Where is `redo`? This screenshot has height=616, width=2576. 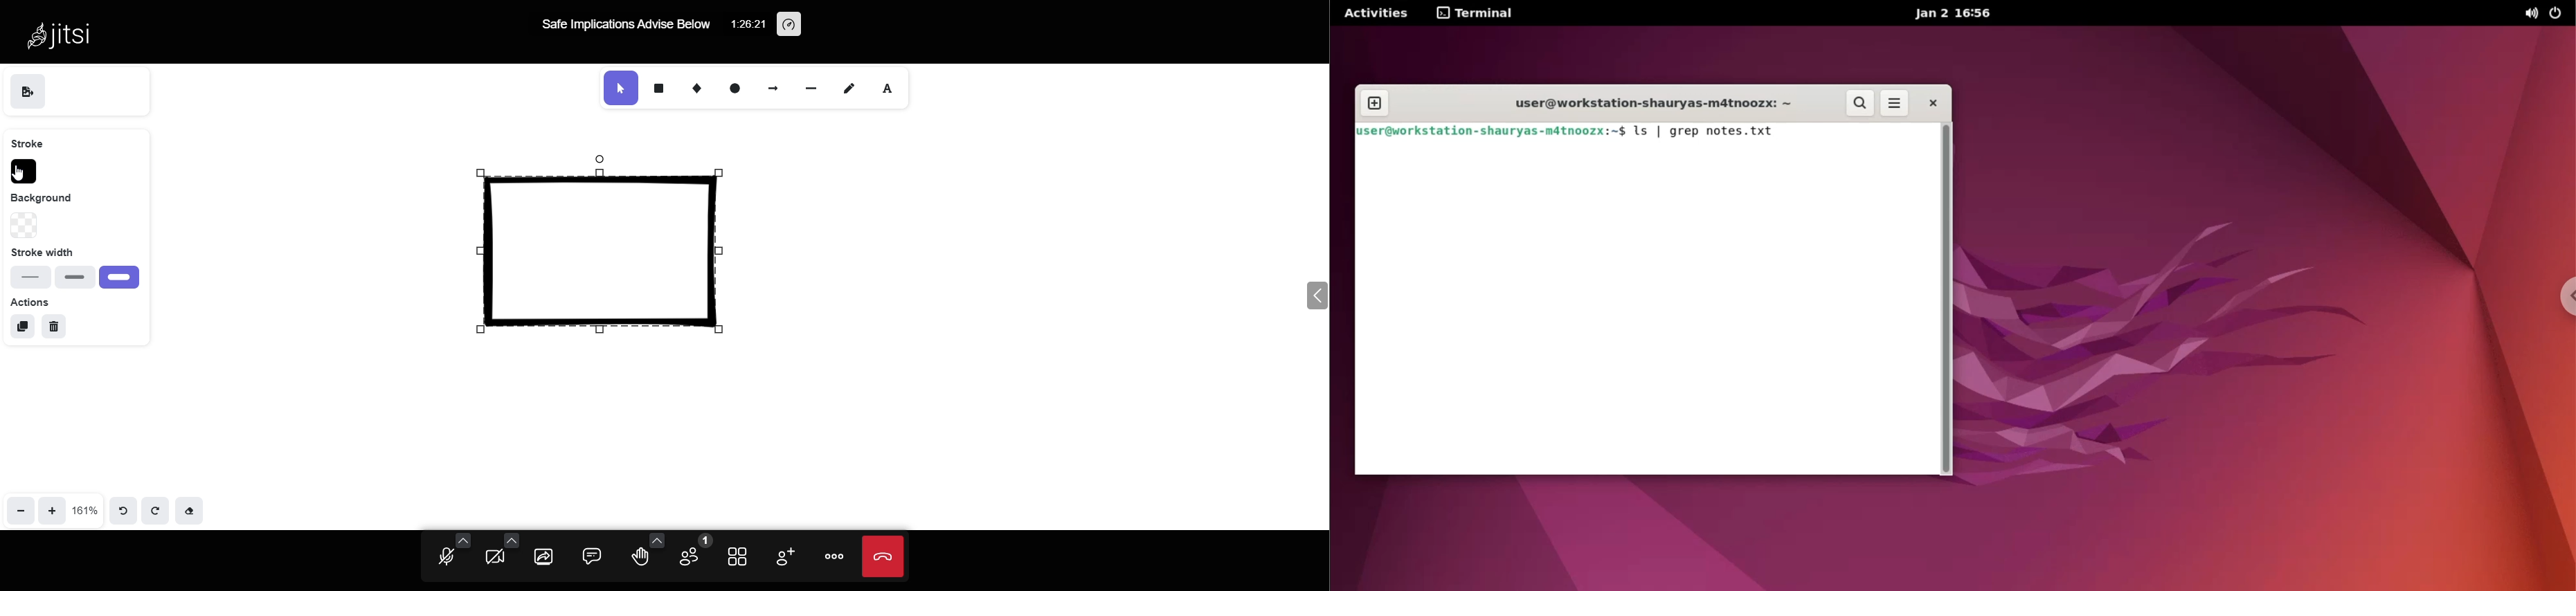
redo is located at coordinates (156, 509).